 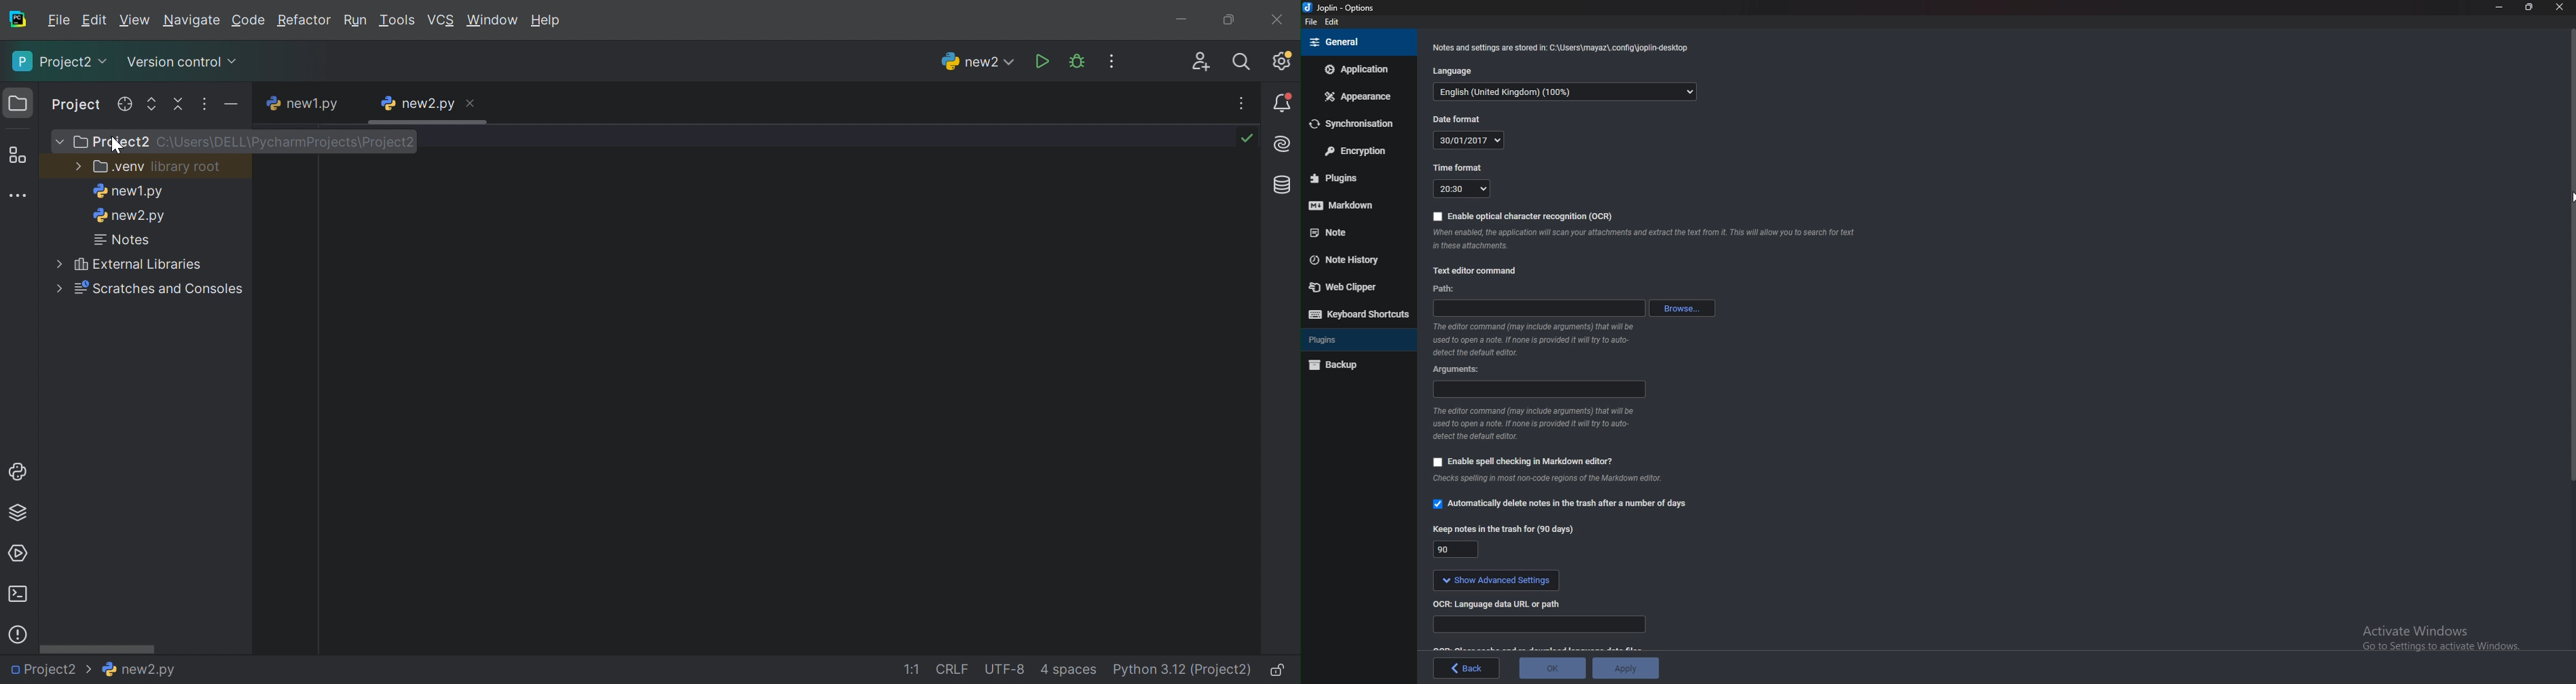 I want to click on Edit, so click(x=135, y=18).